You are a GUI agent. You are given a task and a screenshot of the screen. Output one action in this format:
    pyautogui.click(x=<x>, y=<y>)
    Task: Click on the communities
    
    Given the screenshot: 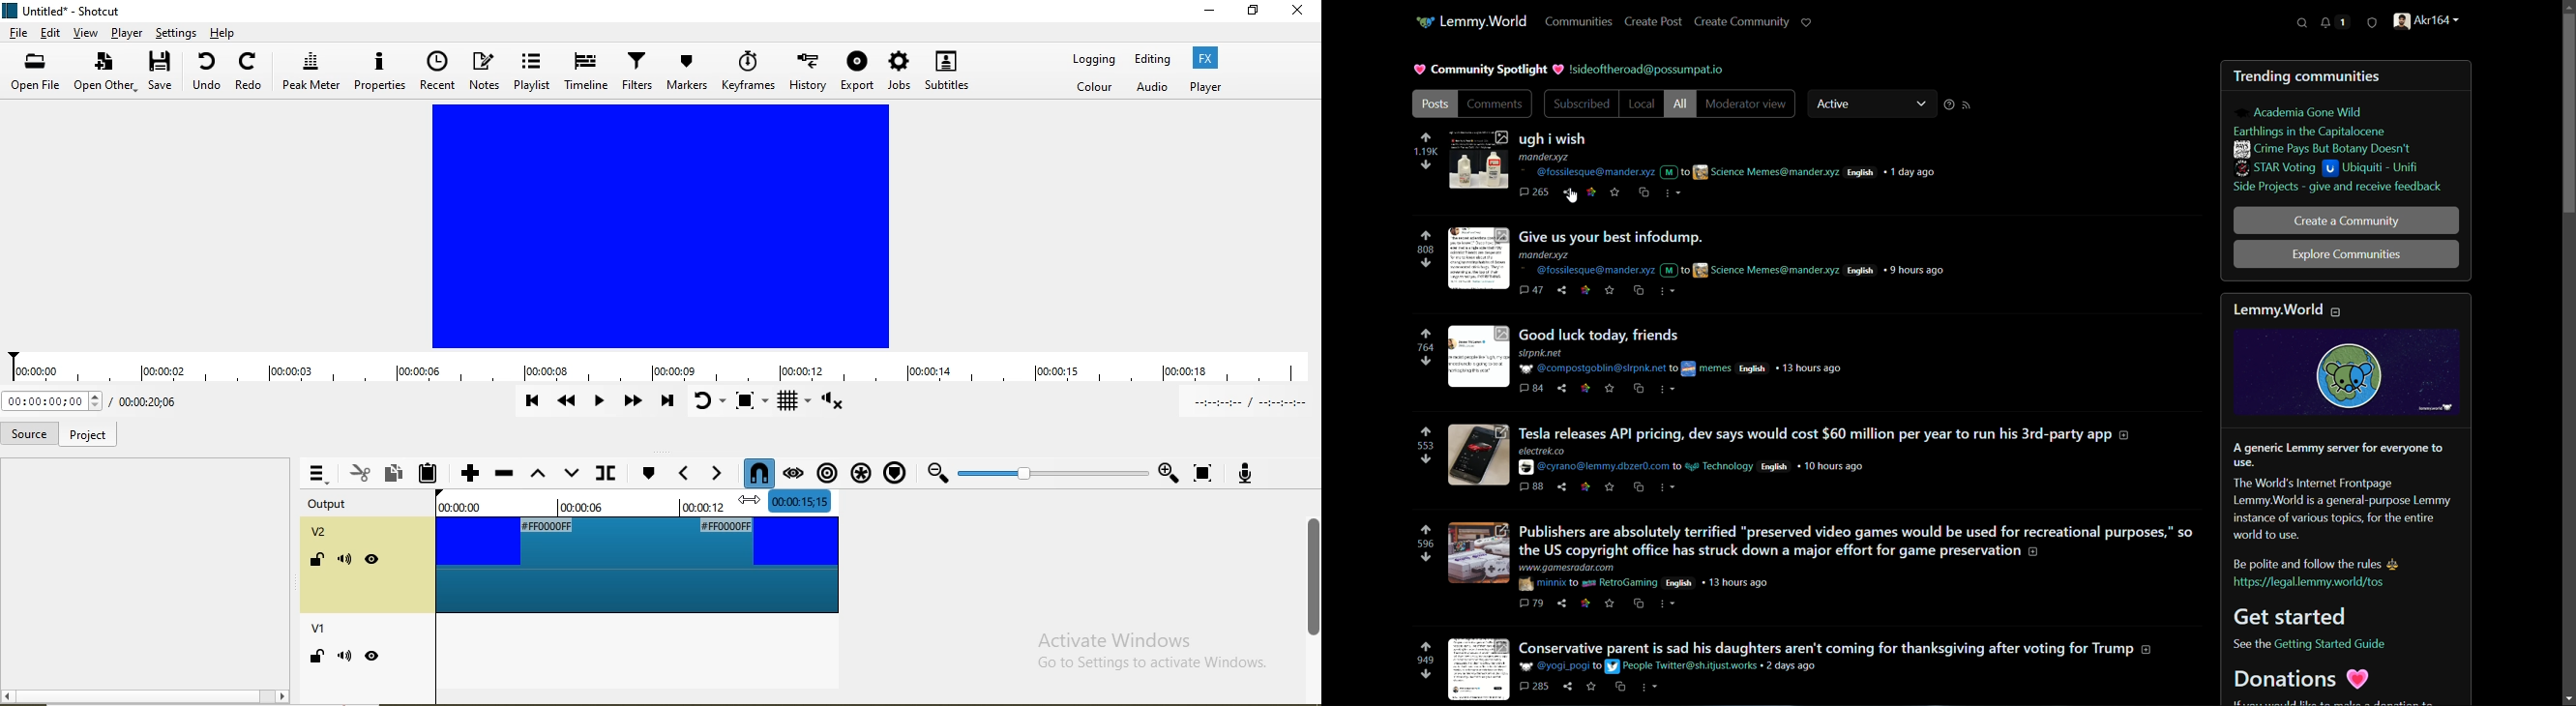 What is the action you would take?
    pyautogui.click(x=2345, y=77)
    